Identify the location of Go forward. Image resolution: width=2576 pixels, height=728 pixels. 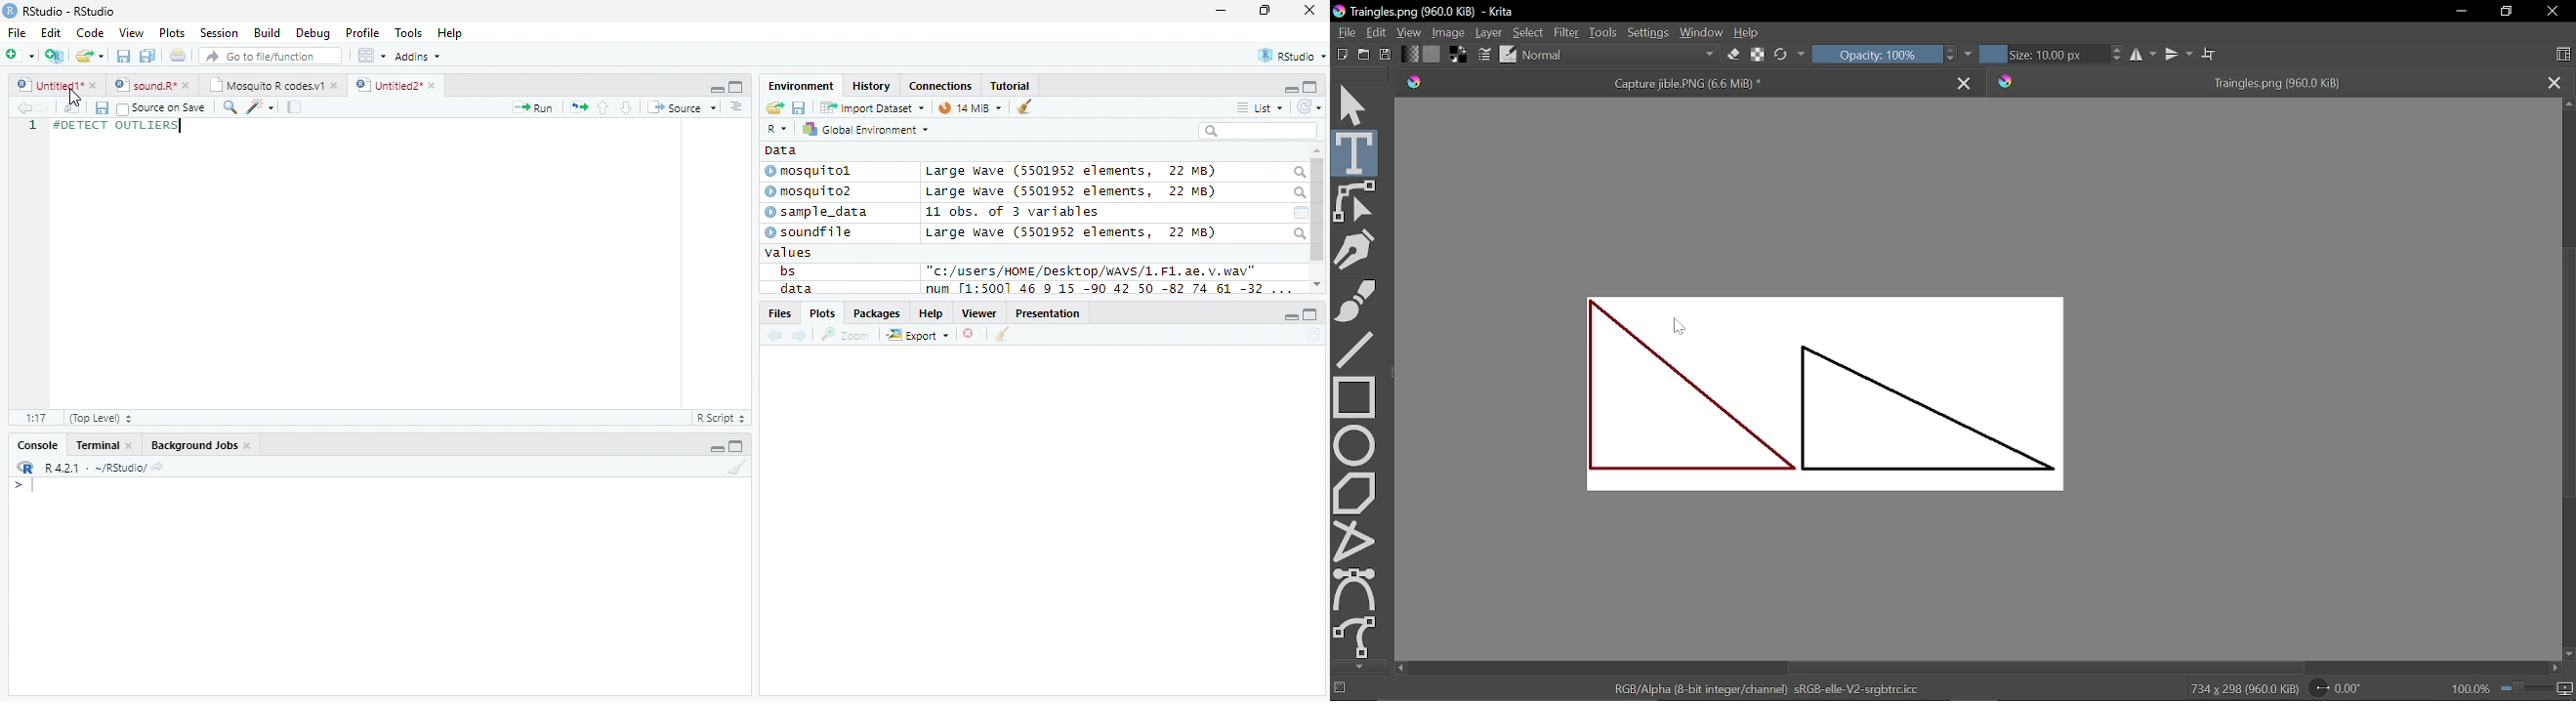
(43, 107).